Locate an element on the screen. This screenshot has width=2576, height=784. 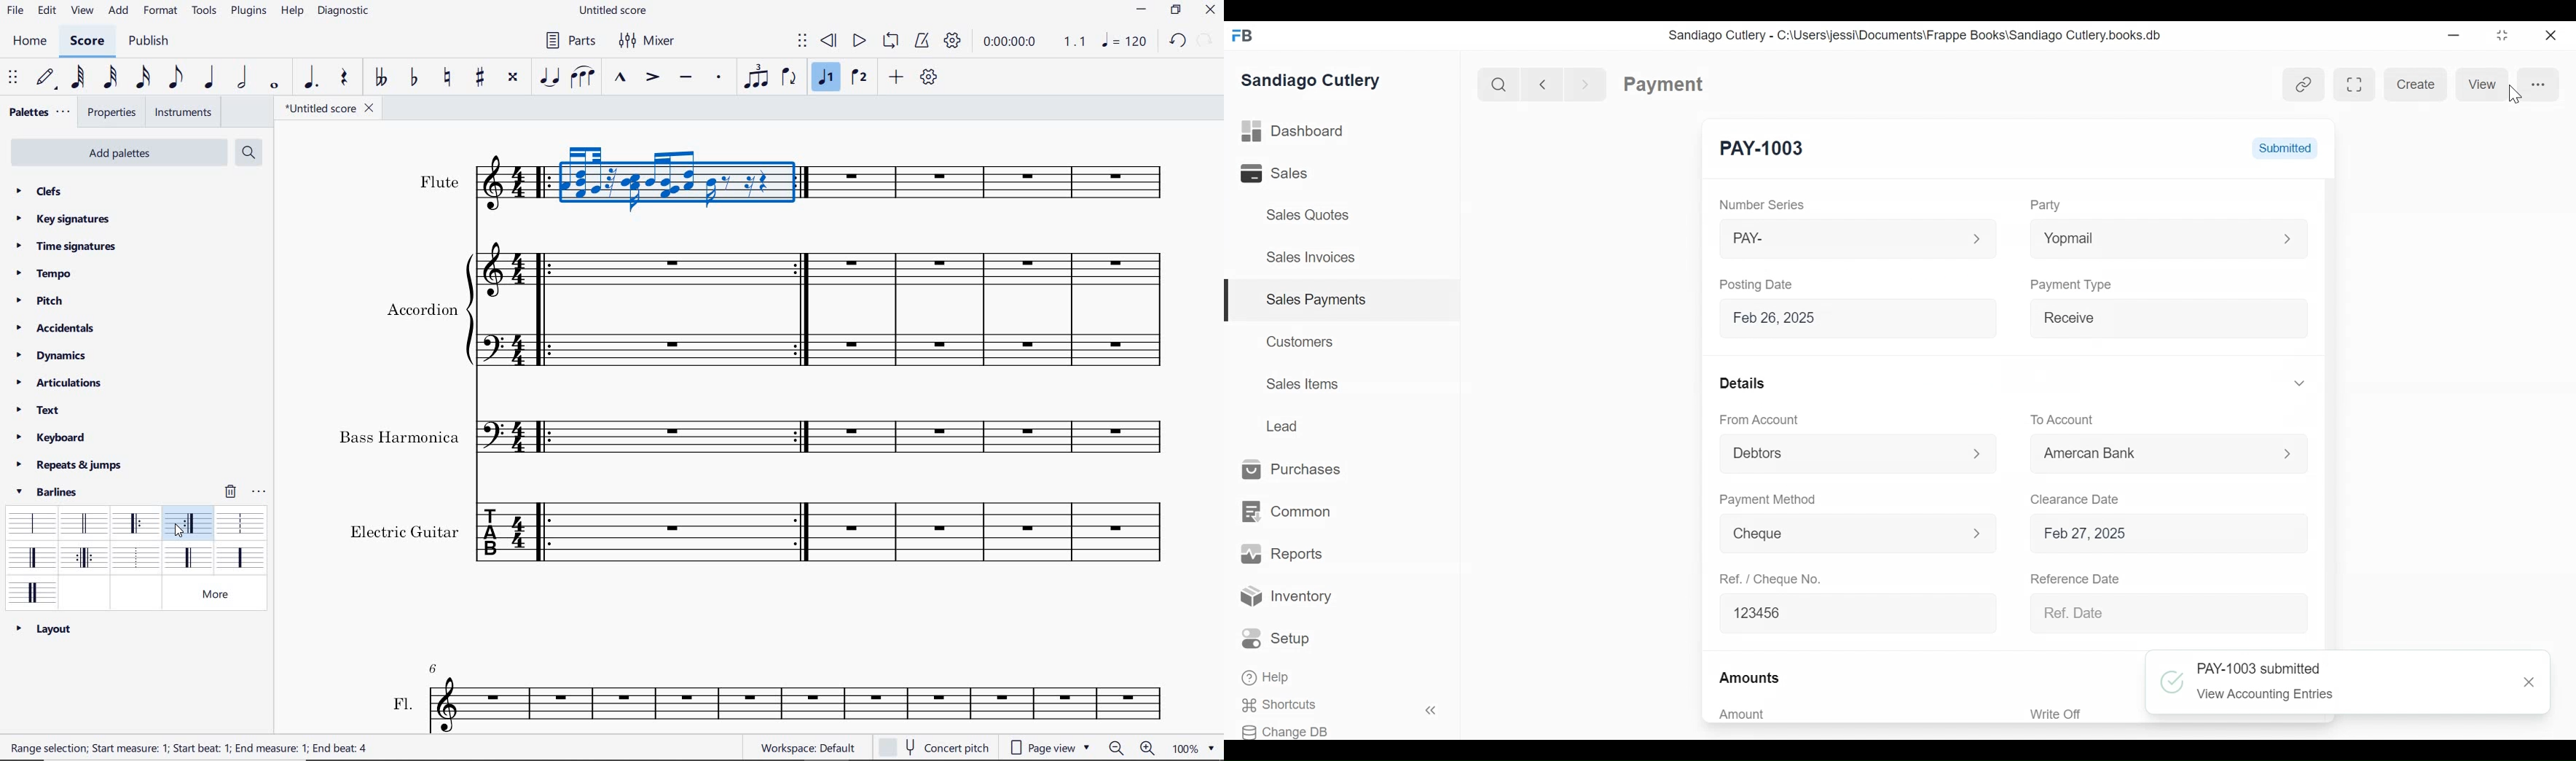
Clearance Date is located at coordinates (2076, 497).